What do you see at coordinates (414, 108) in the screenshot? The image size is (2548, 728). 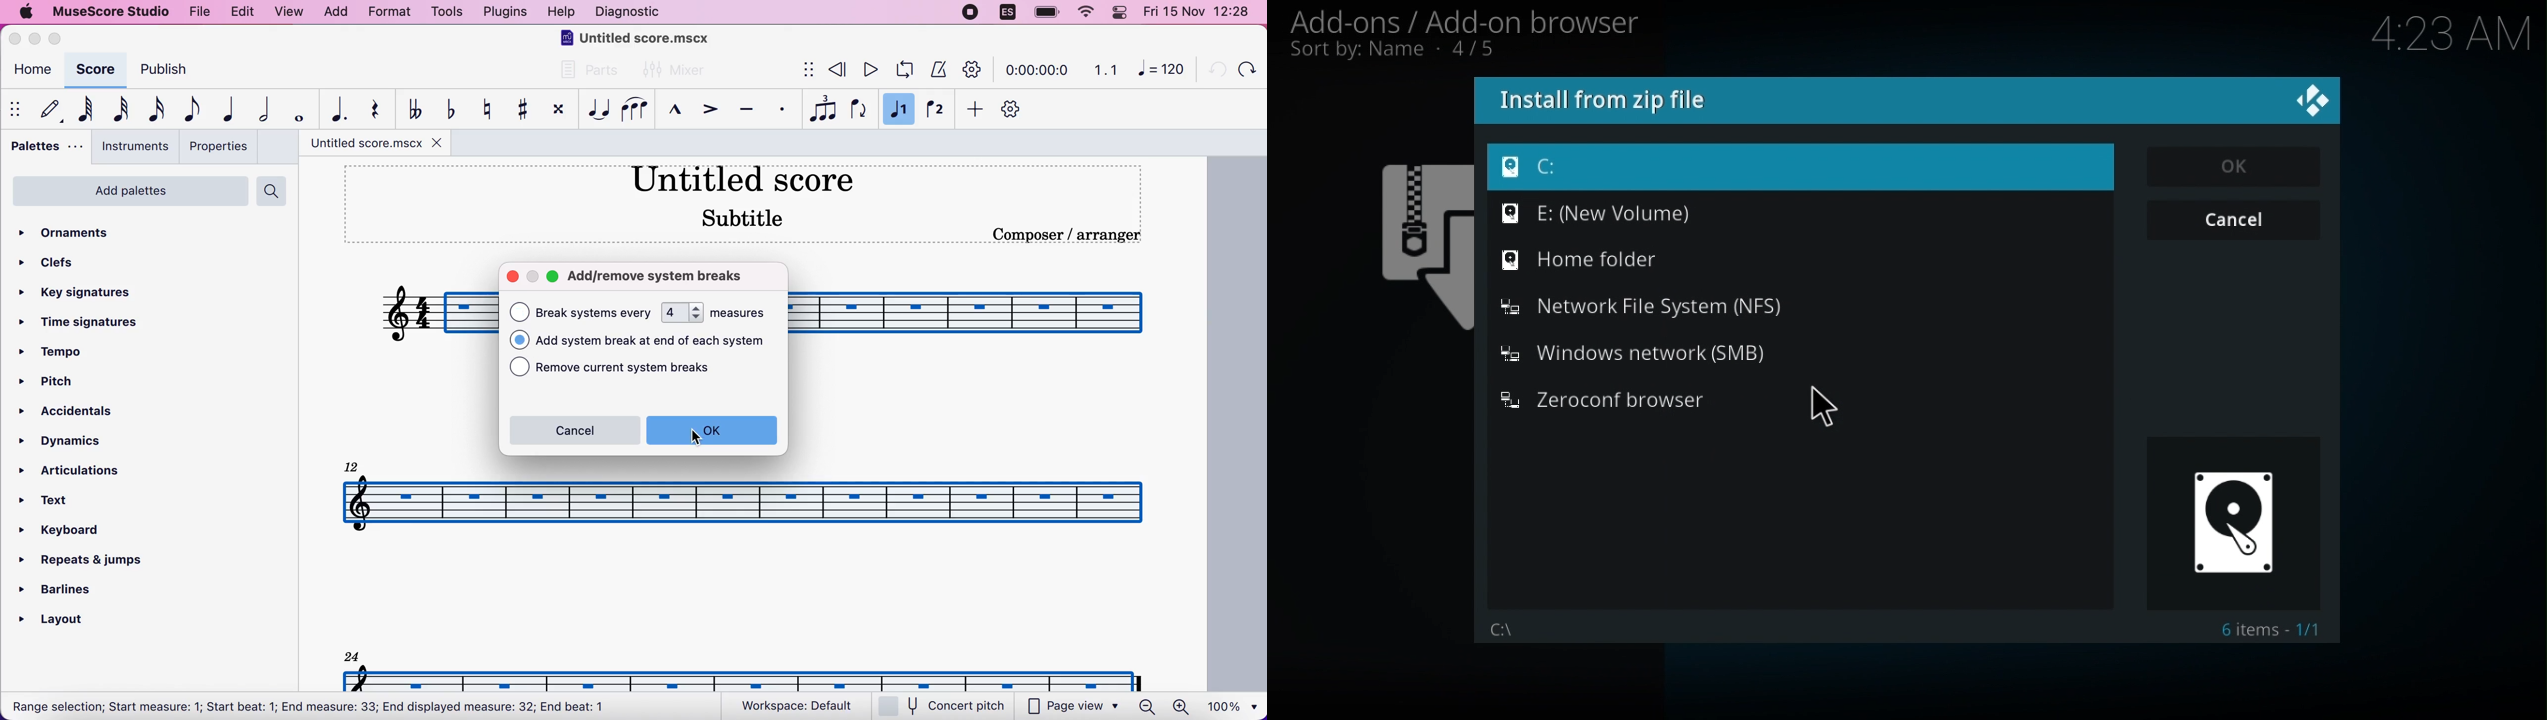 I see `toggle double flat` at bounding box center [414, 108].